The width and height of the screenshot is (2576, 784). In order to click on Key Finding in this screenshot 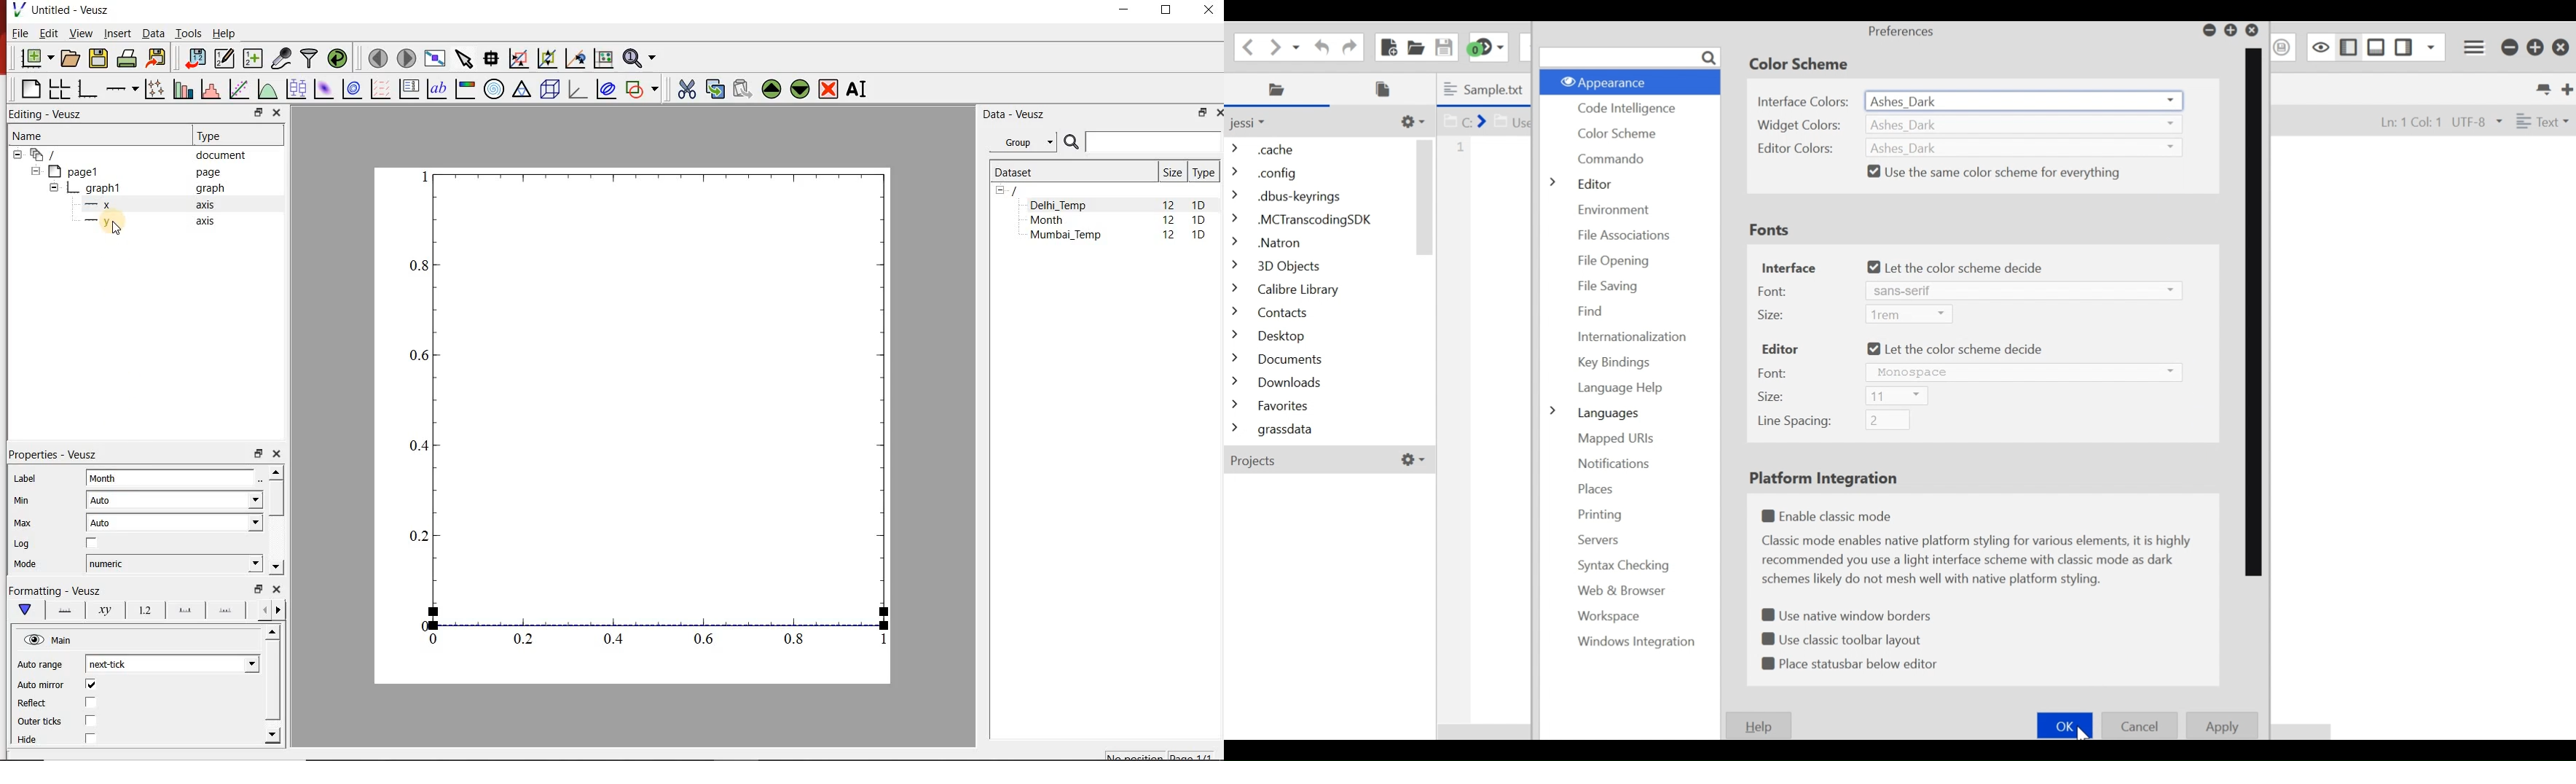, I will do `click(1615, 364)`.